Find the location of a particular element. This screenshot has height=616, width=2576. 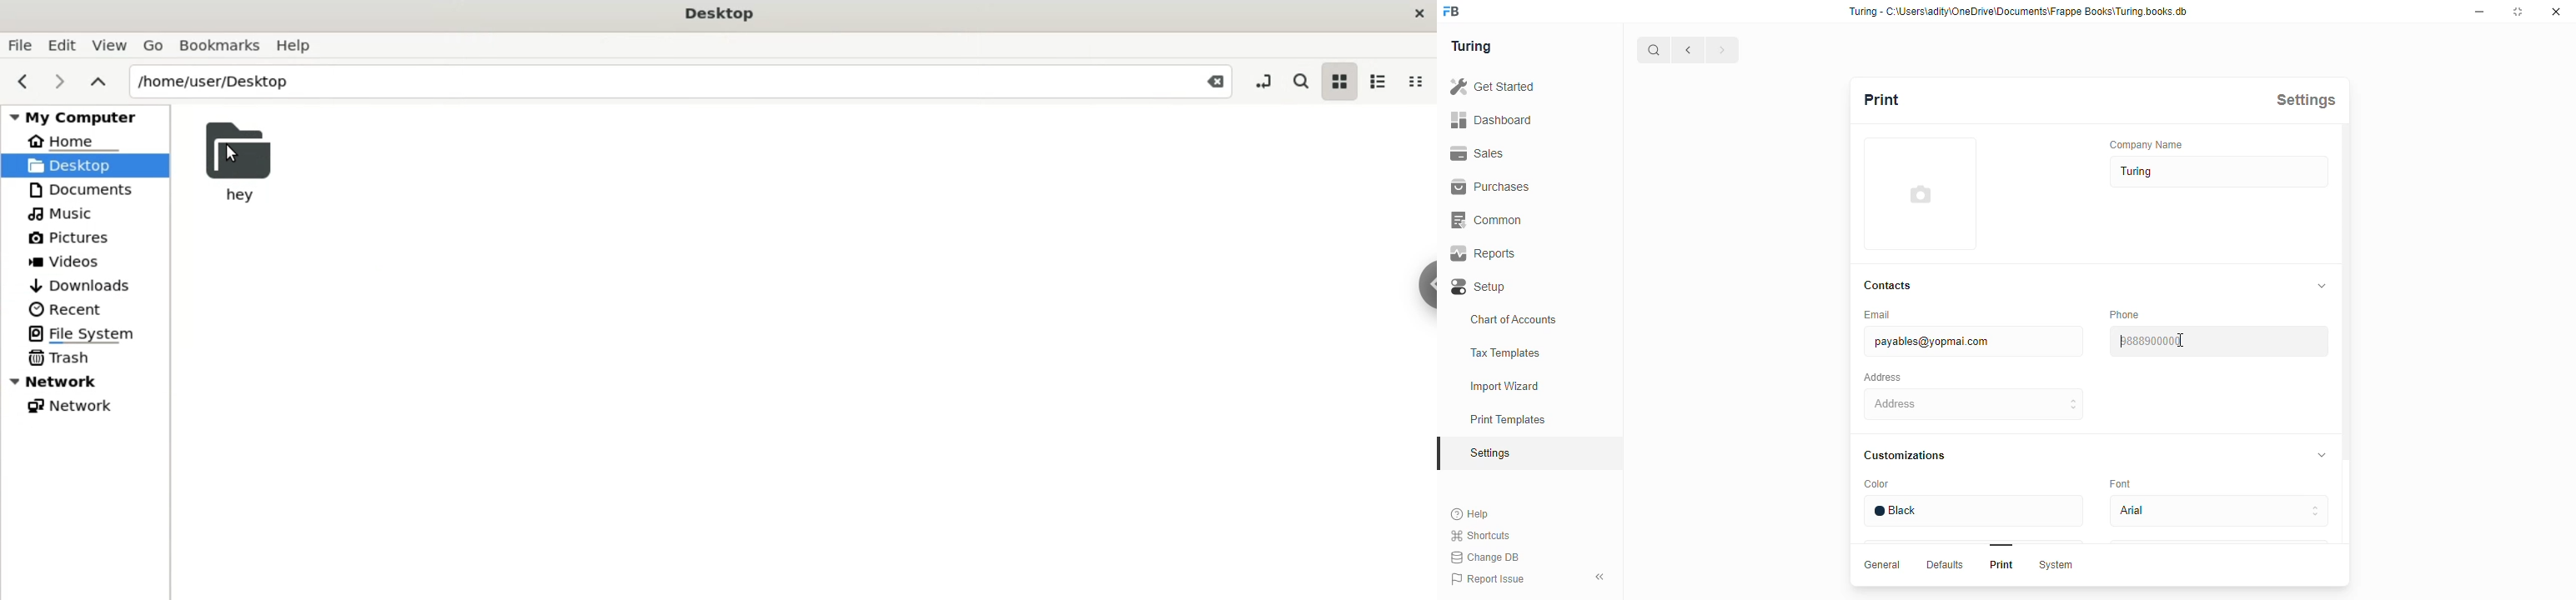

view is located at coordinates (108, 45).